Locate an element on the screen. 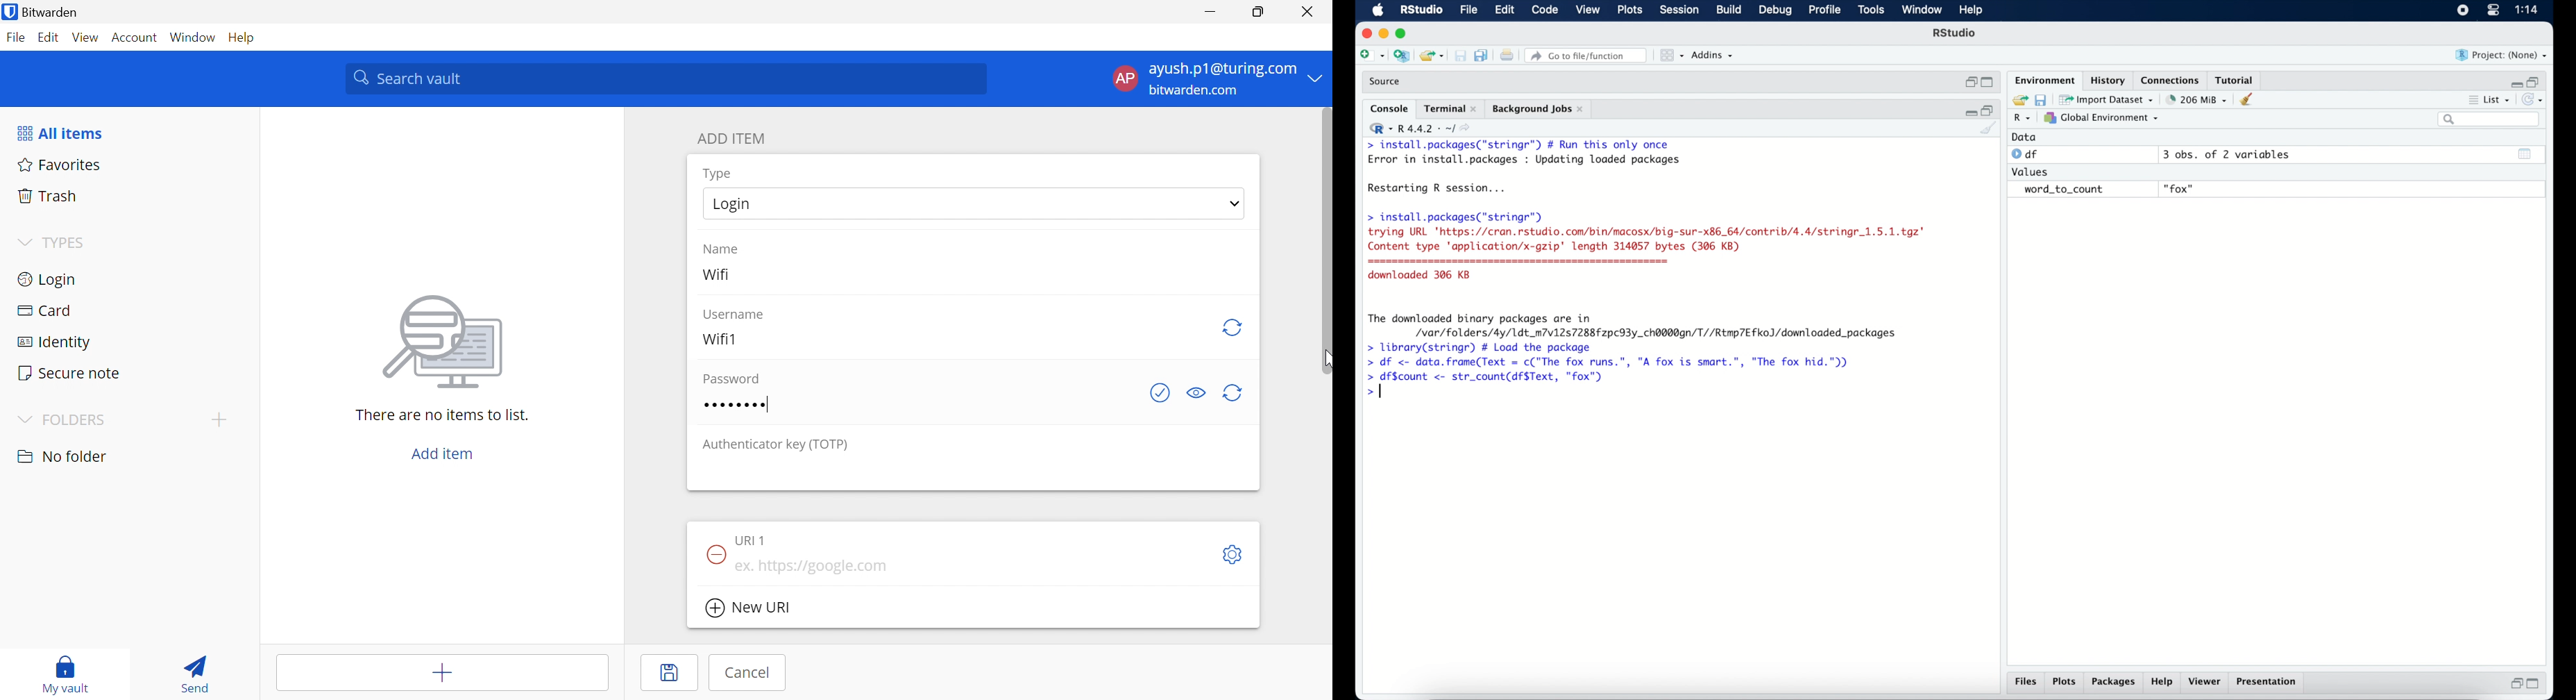 The width and height of the screenshot is (2576, 700). 203 MB is located at coordinates (2198, 100).